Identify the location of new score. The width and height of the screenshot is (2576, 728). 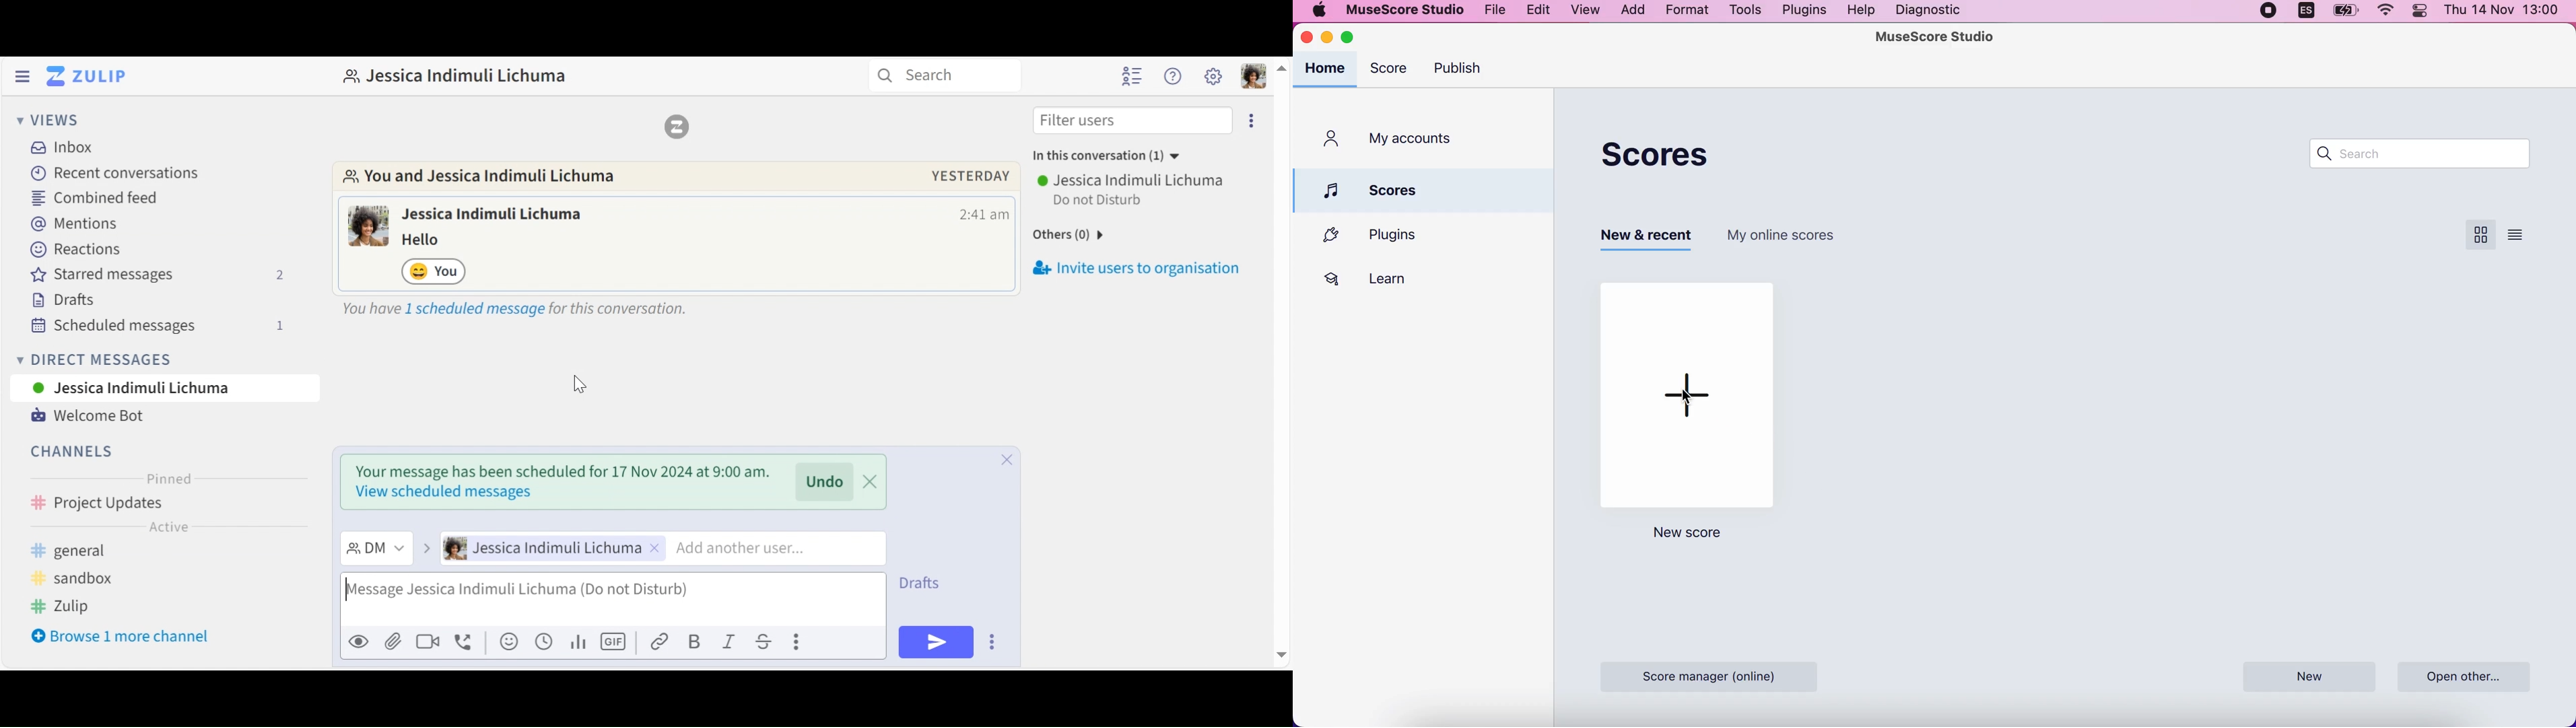
(1678, 536).